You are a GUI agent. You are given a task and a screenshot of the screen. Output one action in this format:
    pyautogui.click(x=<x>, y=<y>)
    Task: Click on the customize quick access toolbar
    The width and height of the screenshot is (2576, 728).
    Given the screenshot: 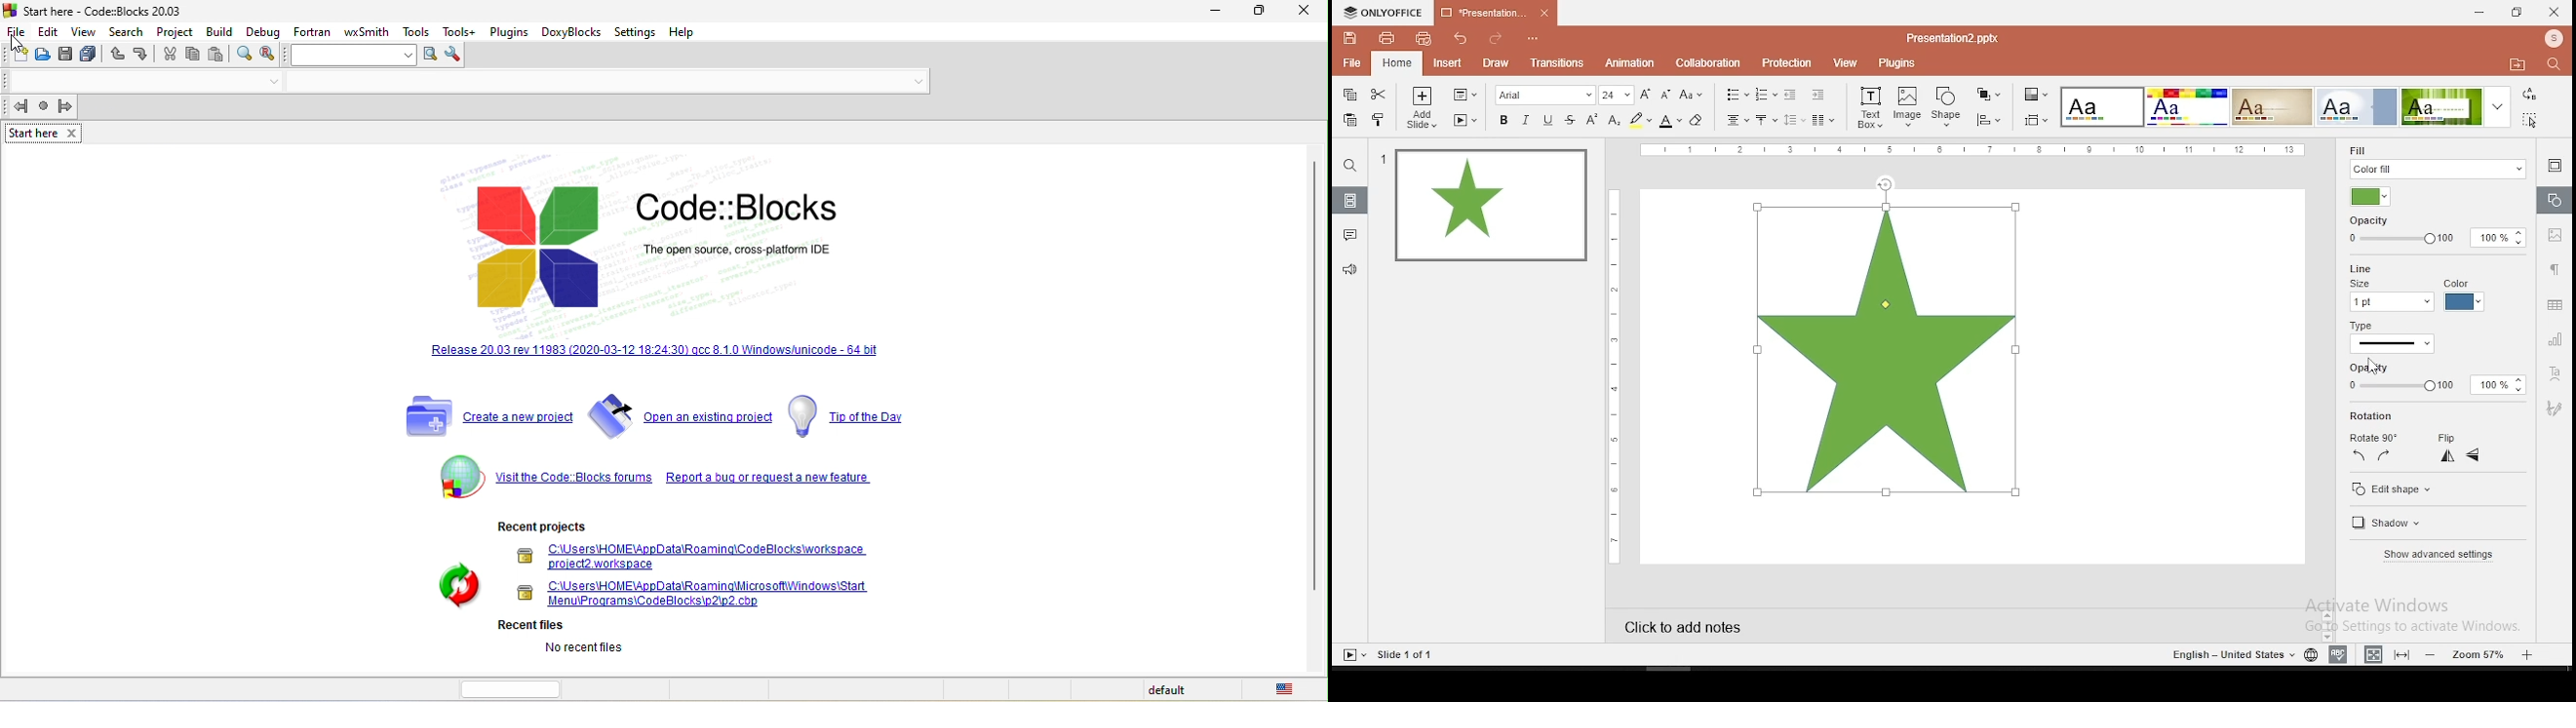 What is the action you would take?
    pyautogui.click(x=1534, y=35)
    